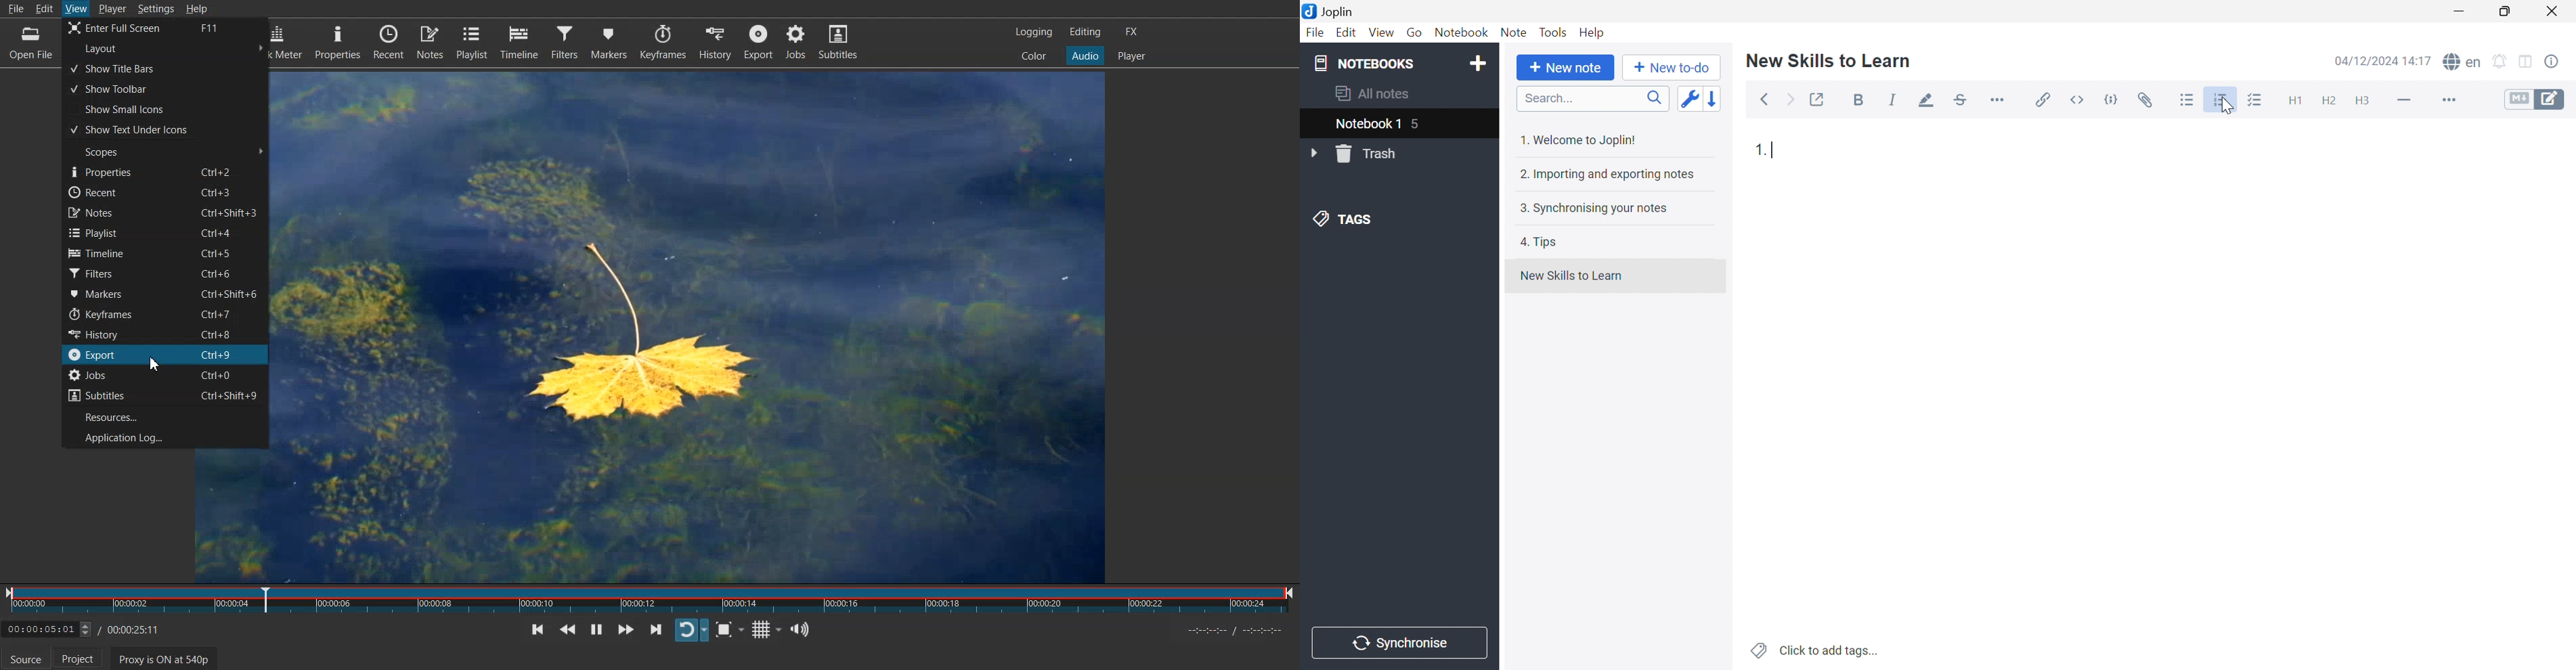 Image resolution: width=2576 pixels, height=672 pixels. Describe the element at coordinates (1862, 101) in the screenshot. I see `Bold` at that location.